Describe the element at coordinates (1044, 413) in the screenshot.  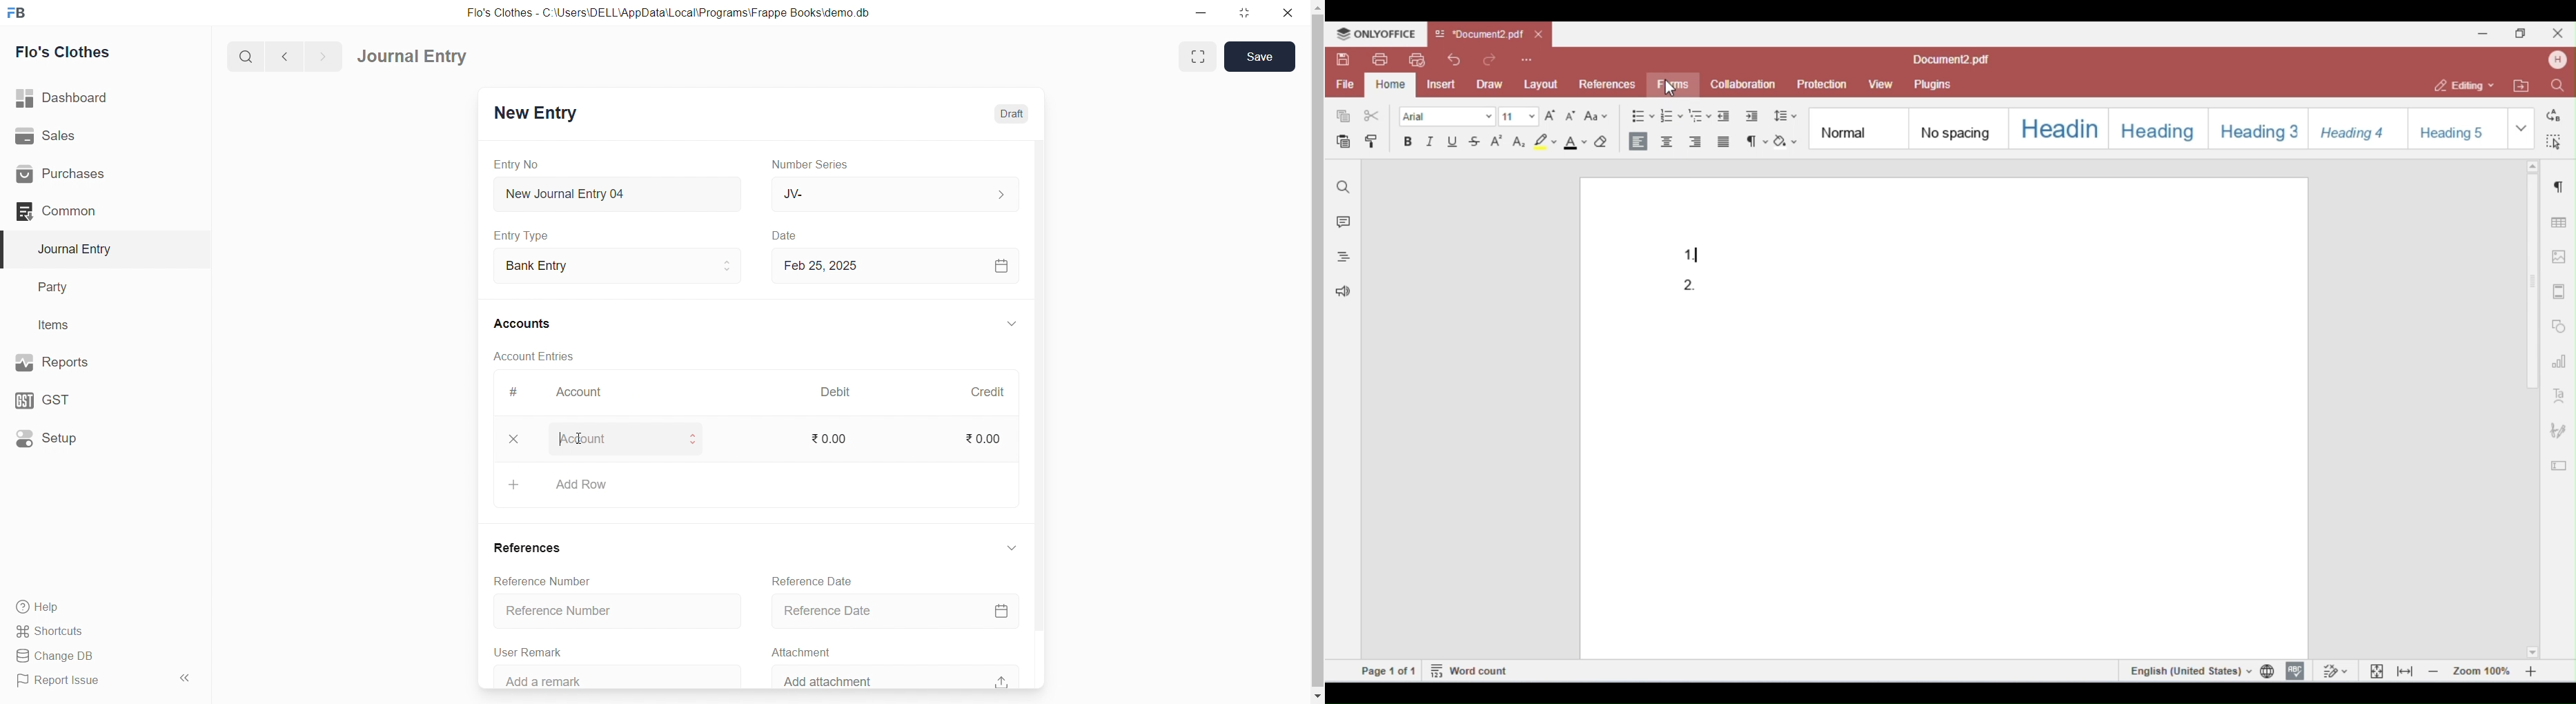
I see `Scroll bar` at that location.